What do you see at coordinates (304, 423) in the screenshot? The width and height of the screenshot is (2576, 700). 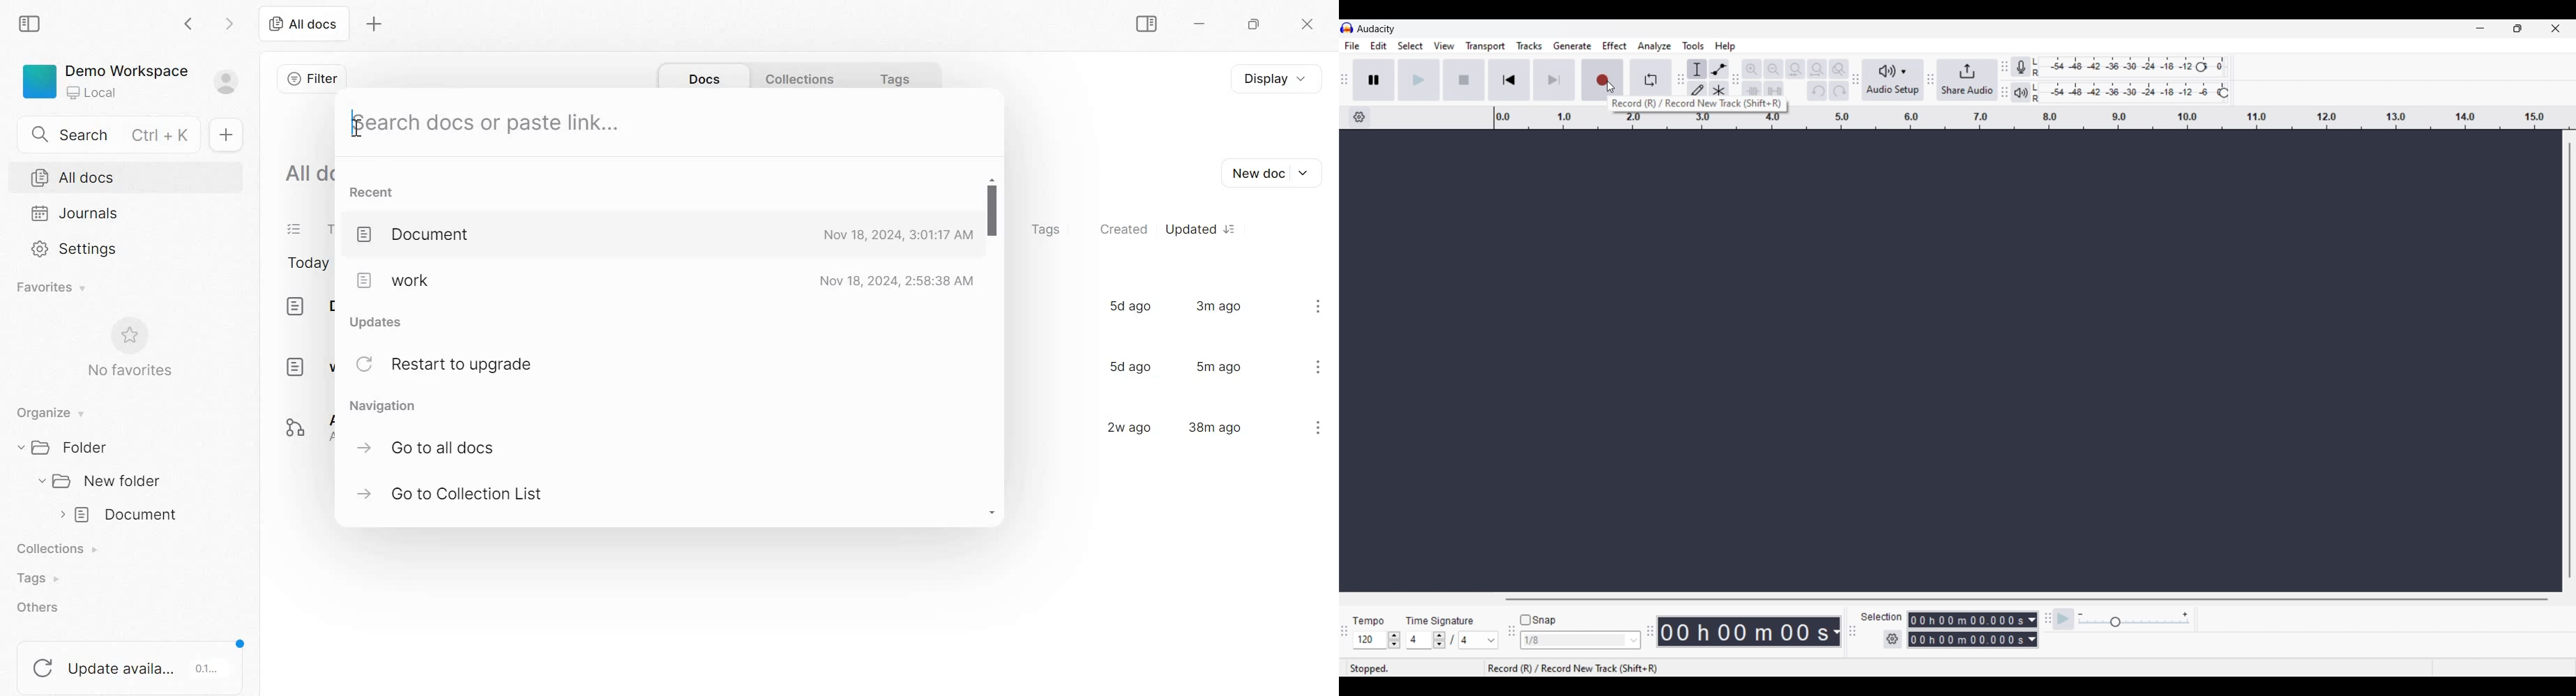 I see `Affine dashboards` at bounding box center [304, 423].